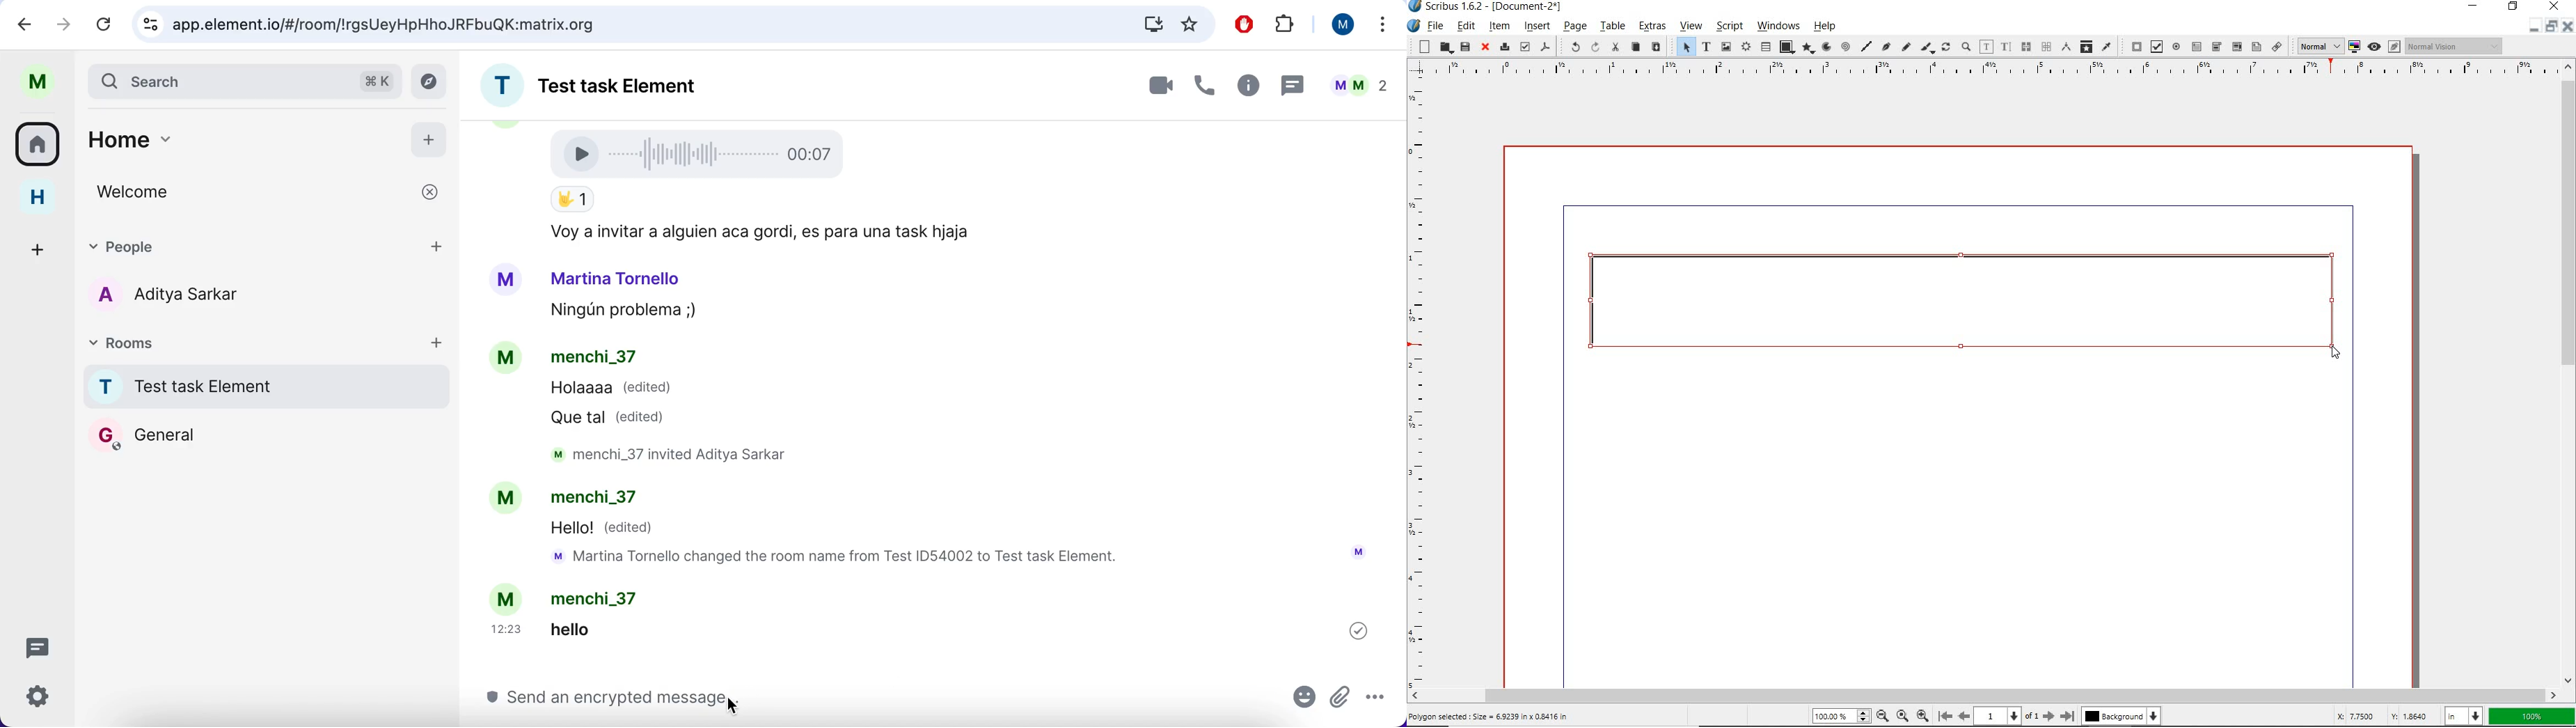 Image resolution: width=2576 pixels, height=728 pixels. I want to click on , so click(1359, 630).